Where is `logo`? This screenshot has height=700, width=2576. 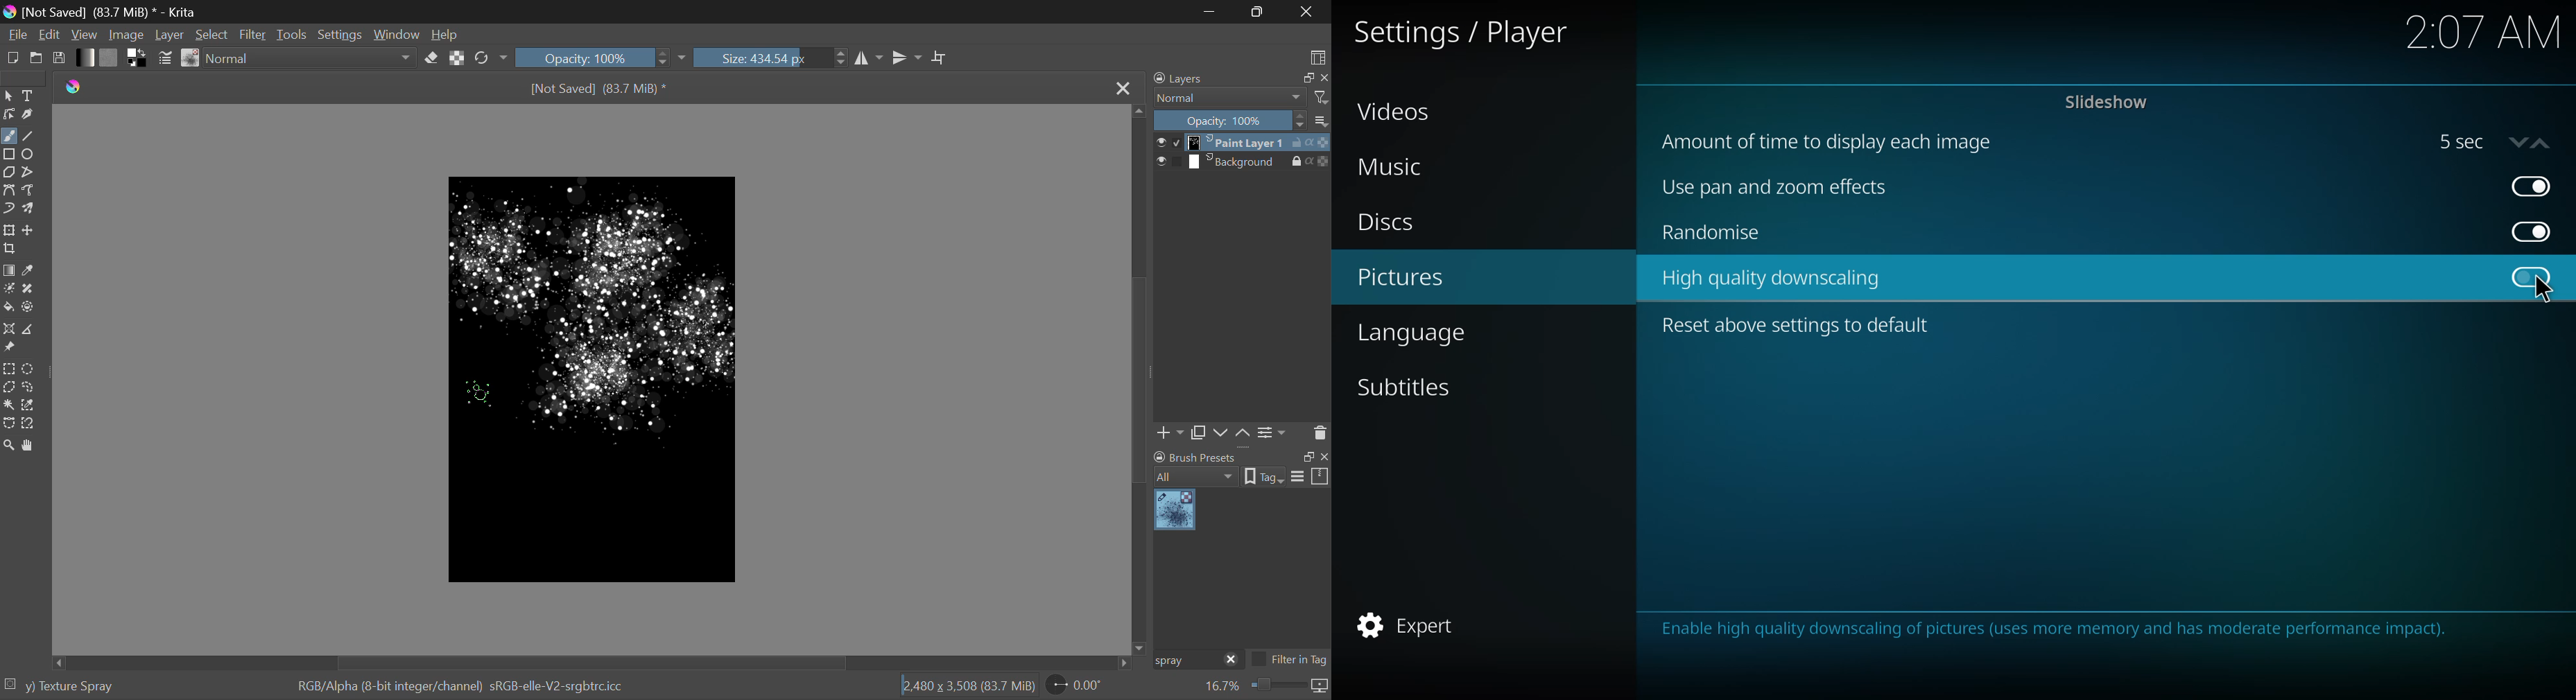
logo is located at coordinates (74, 87).